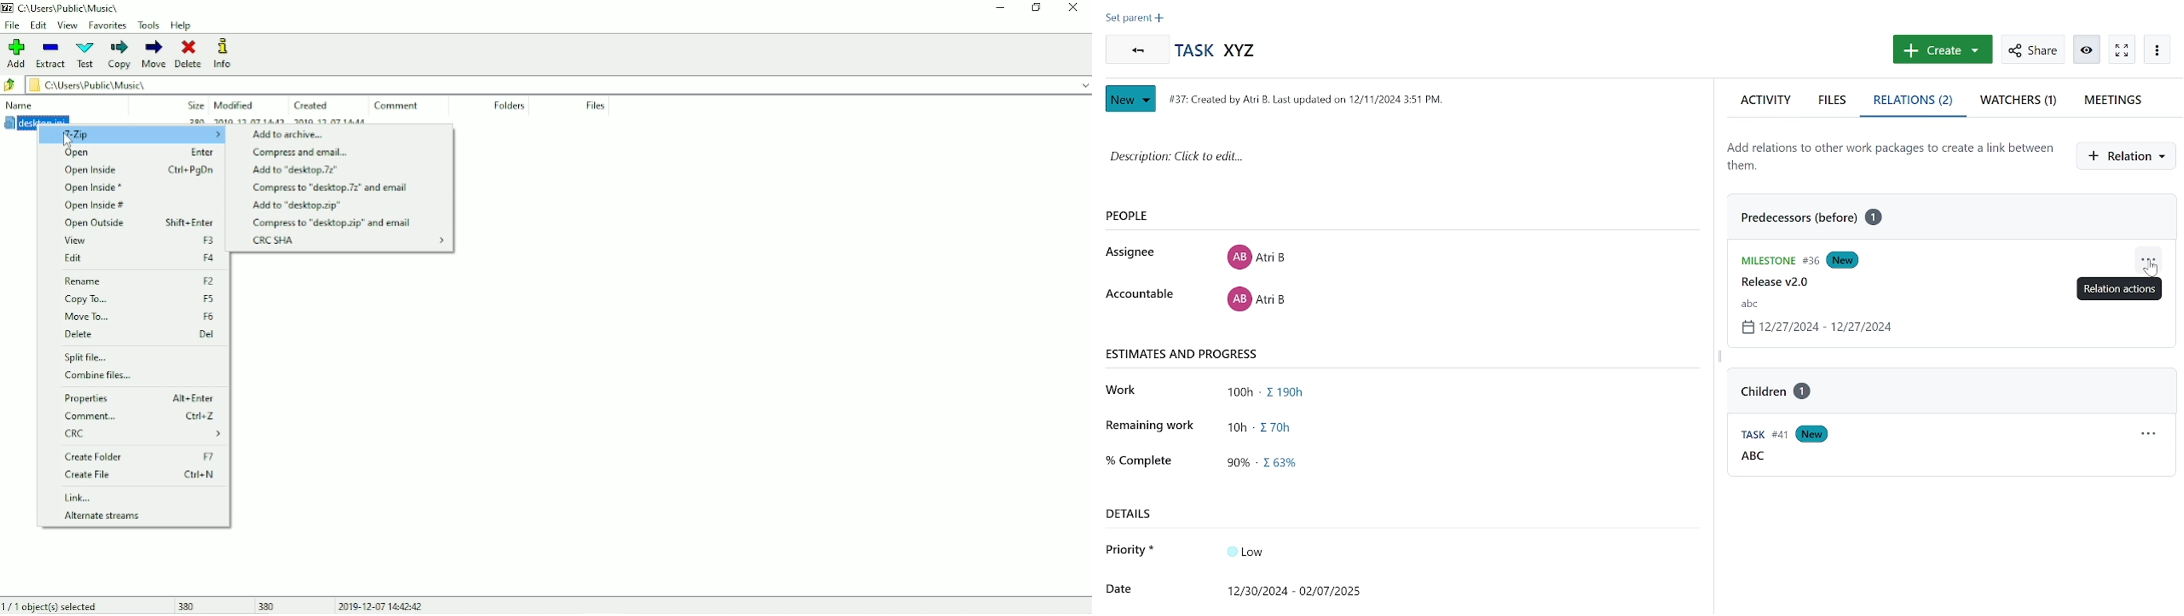 This screenshot has height=616, width=2184. I want to click on Close, so click(1073, 8).